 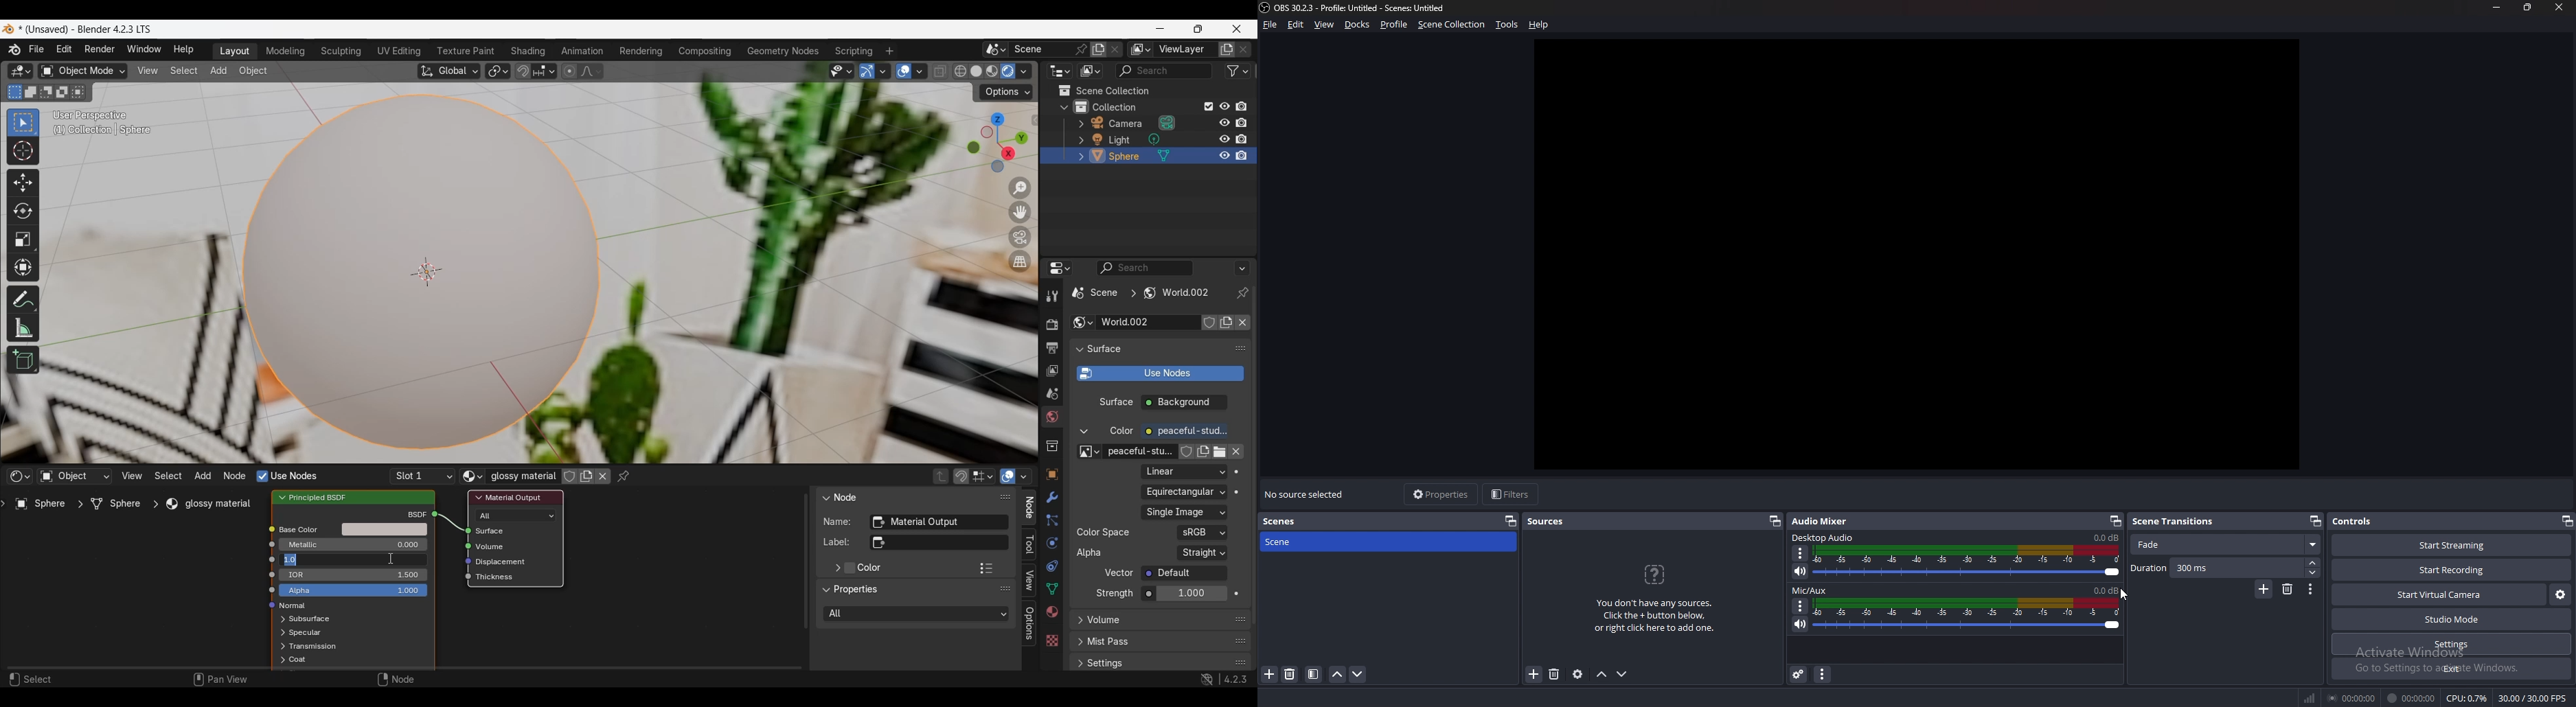 What do you see at coordinates (308, 530) in the screenshot?
I see `Base color` at bounding box center [308, 530].